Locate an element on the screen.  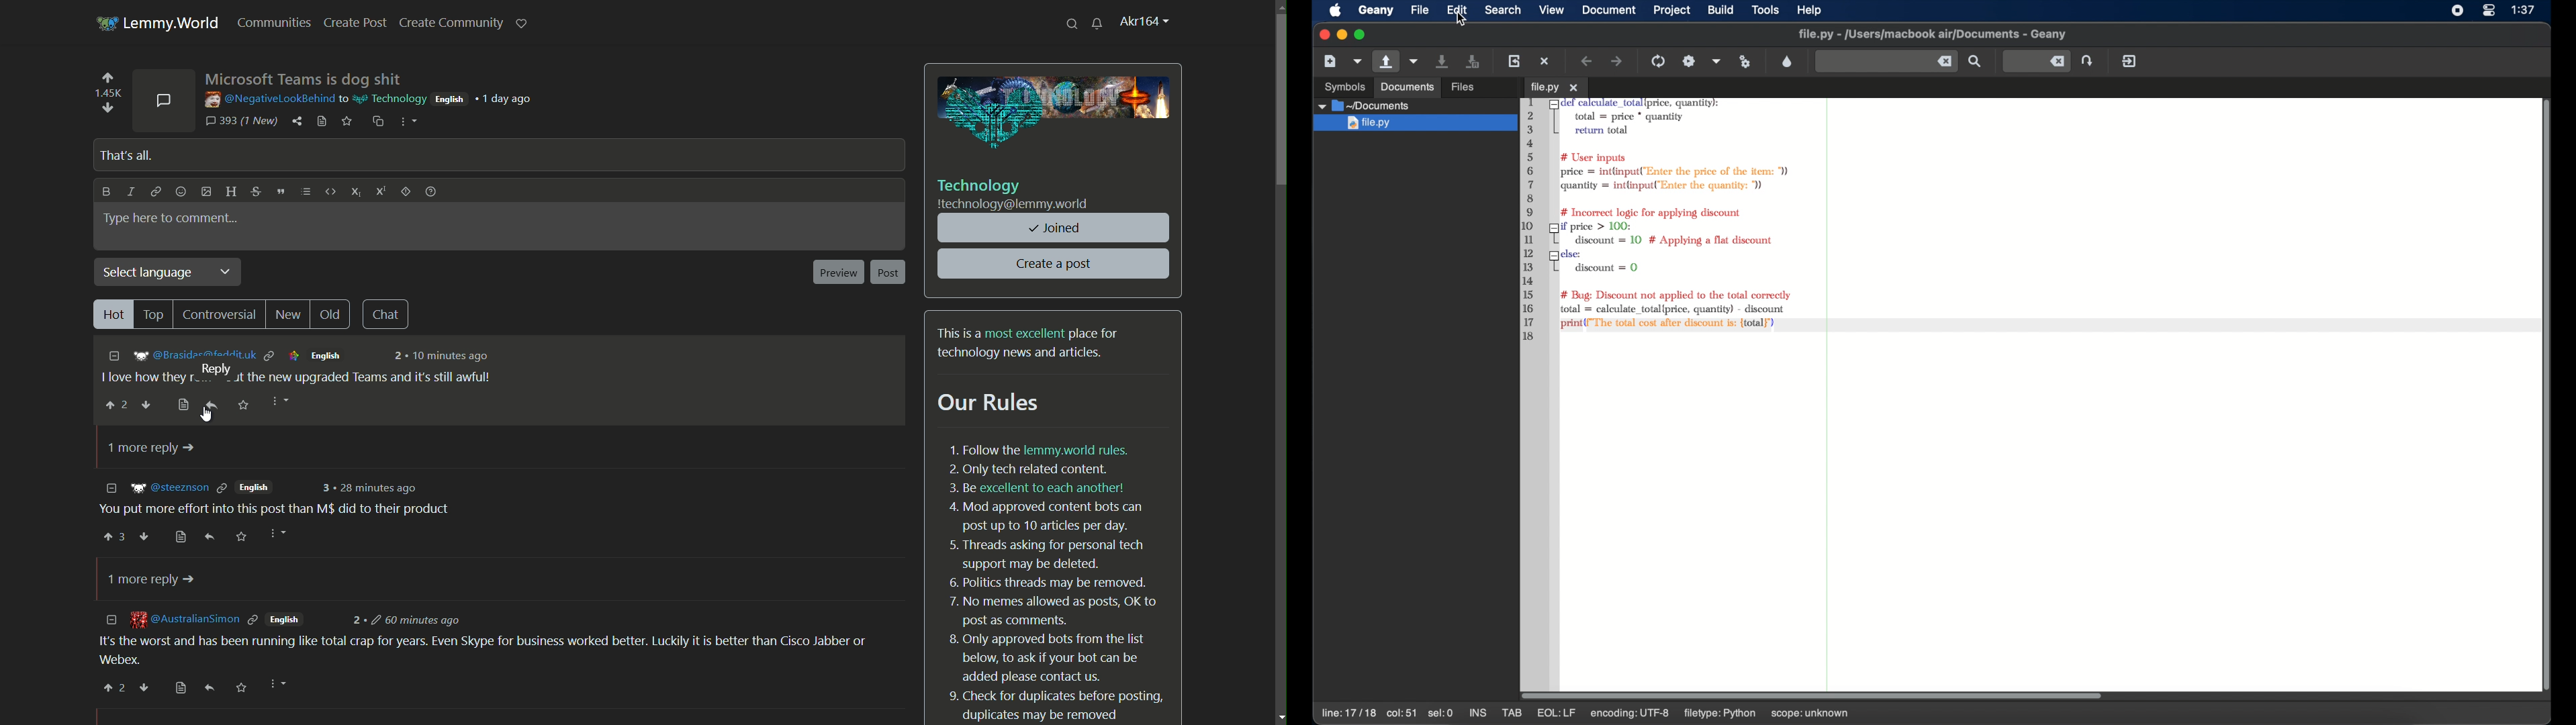
create a post is located at coordinates (1055, 264).